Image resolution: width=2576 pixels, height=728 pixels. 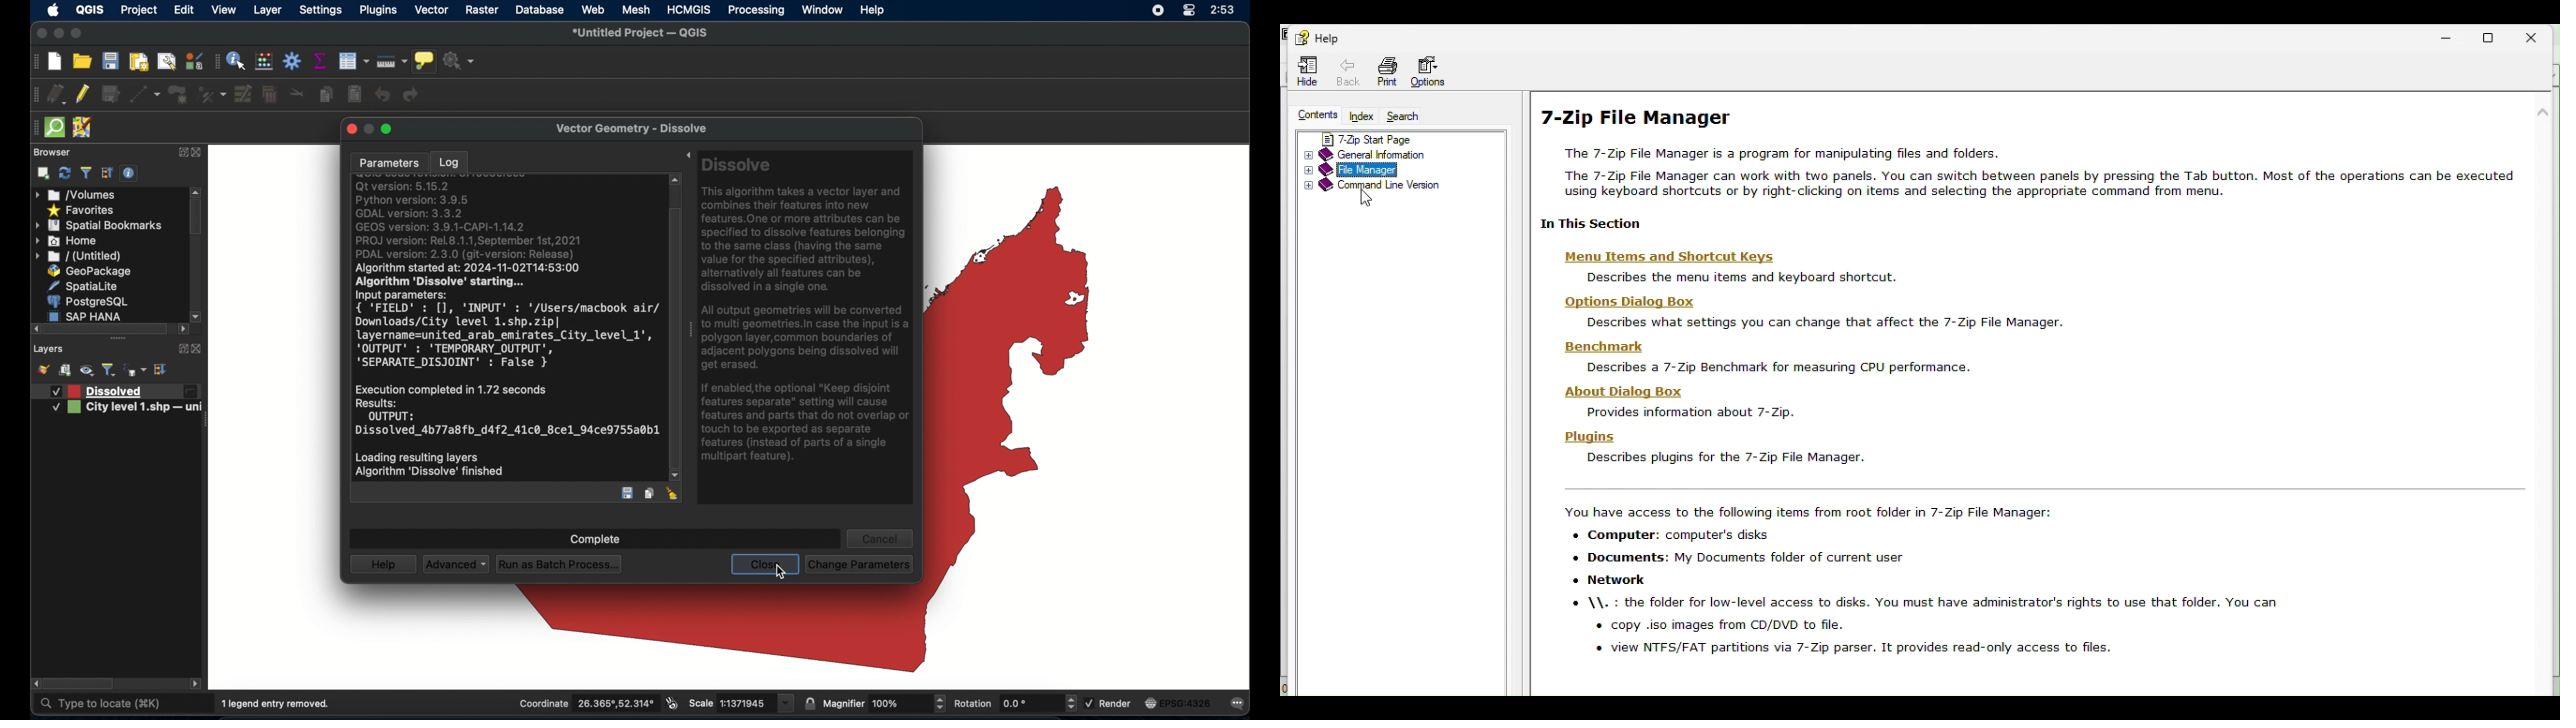 I want to click on Hide, so click(x=1304, y=70).